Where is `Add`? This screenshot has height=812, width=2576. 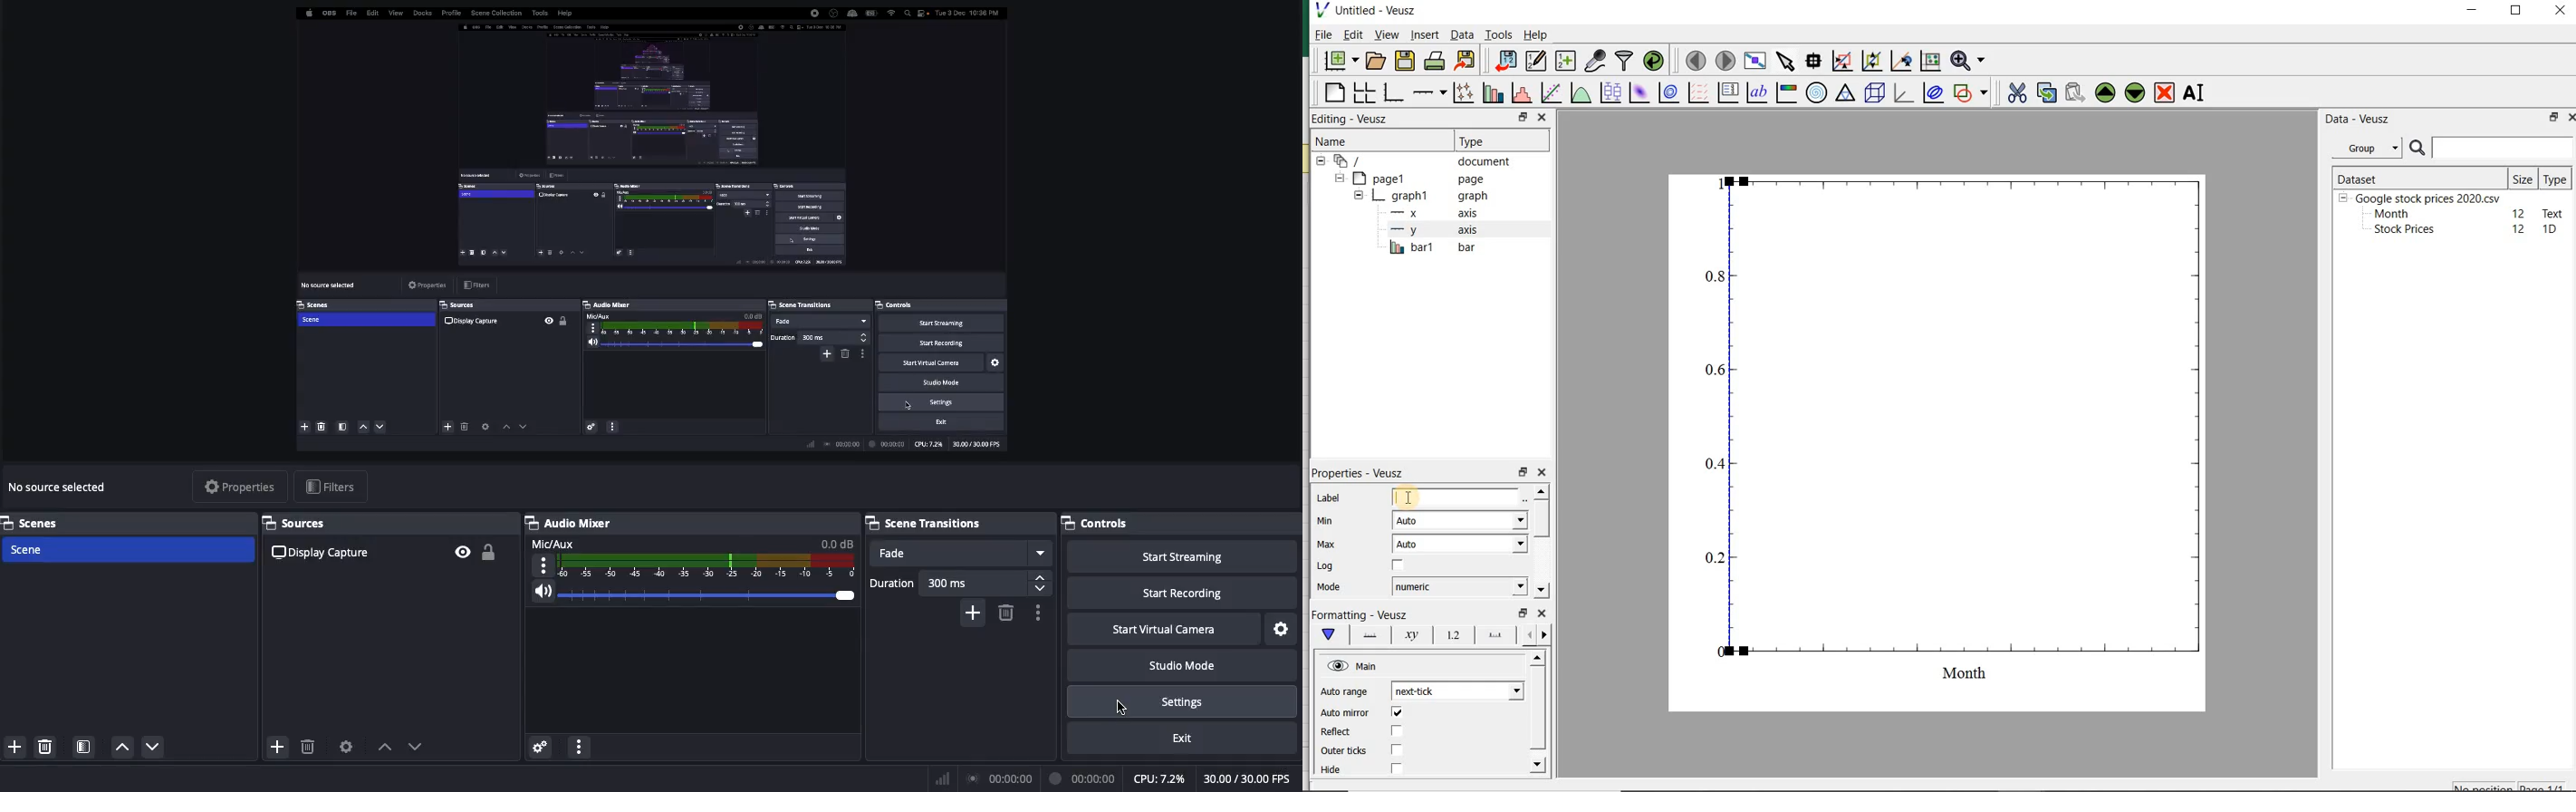 Add is located at coordinates (278, 746).